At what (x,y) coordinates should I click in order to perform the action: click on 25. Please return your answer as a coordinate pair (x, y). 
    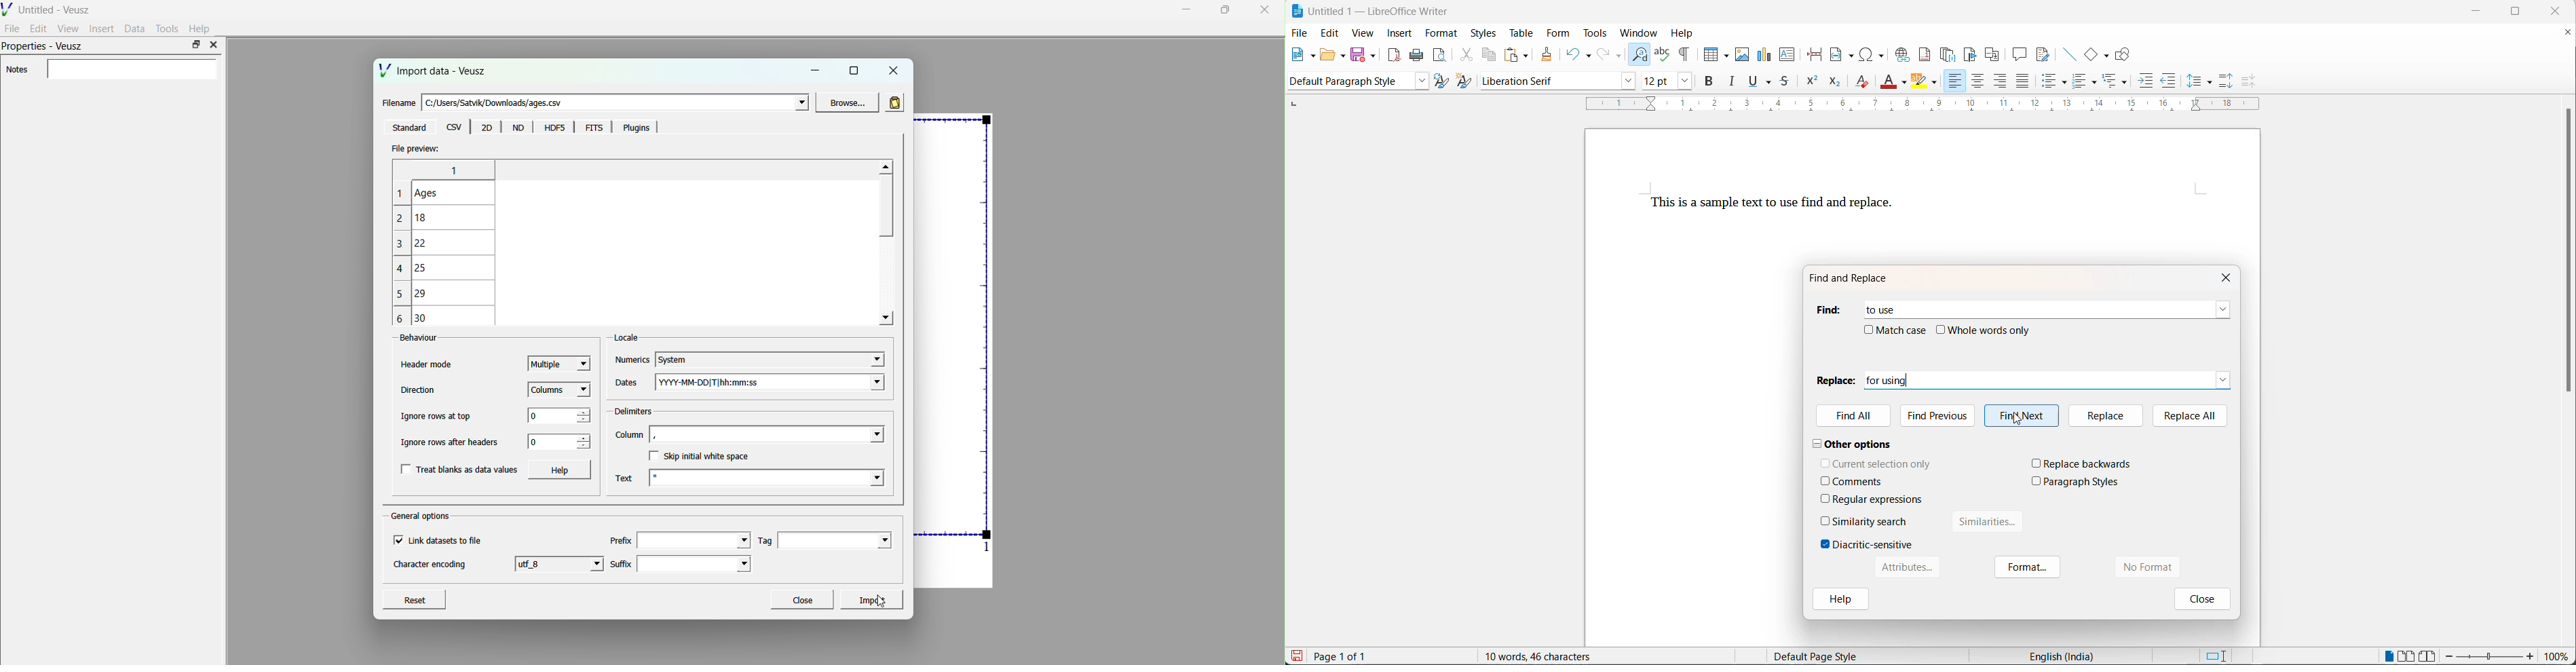
    Looking at the image, I should click on (431, 269).